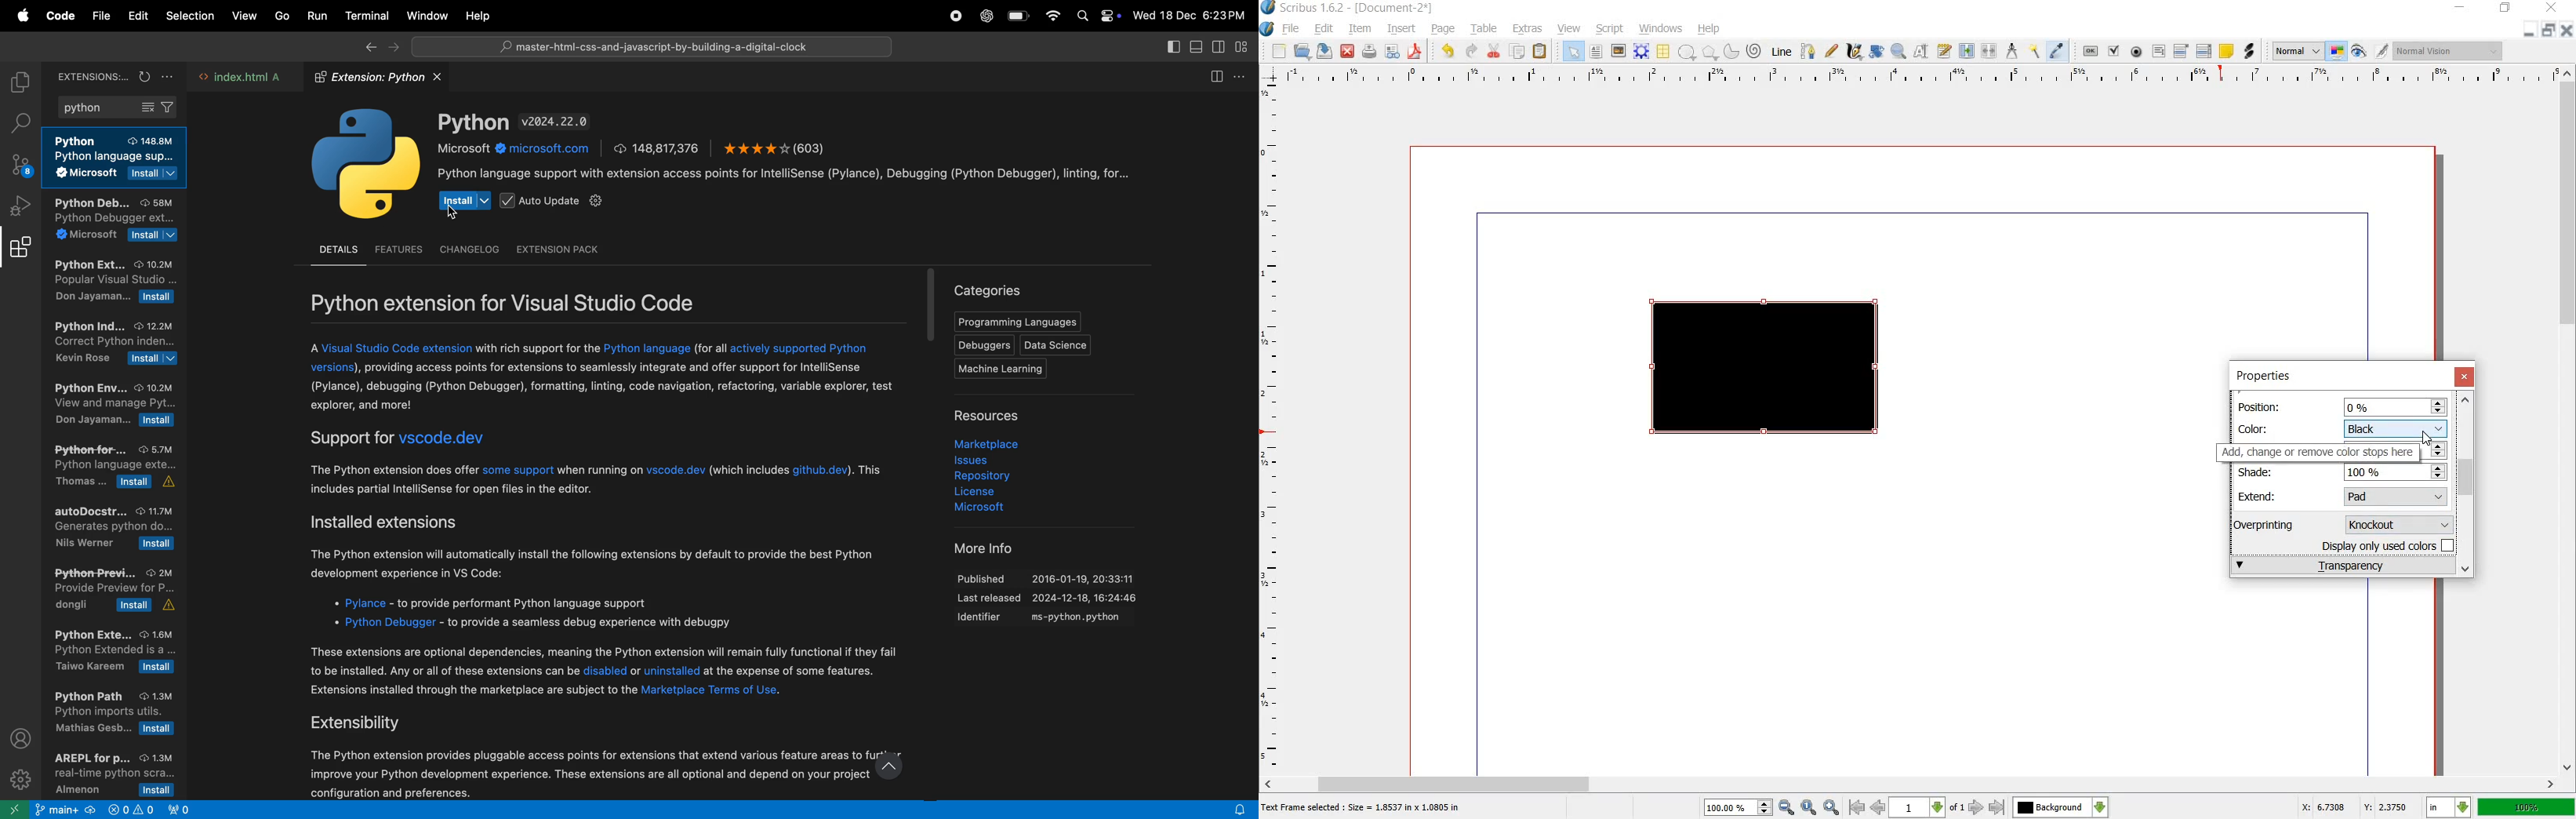  Describe the element at coordinates (1415, 52) in the screenshot. I see `save as pdf` at that location.